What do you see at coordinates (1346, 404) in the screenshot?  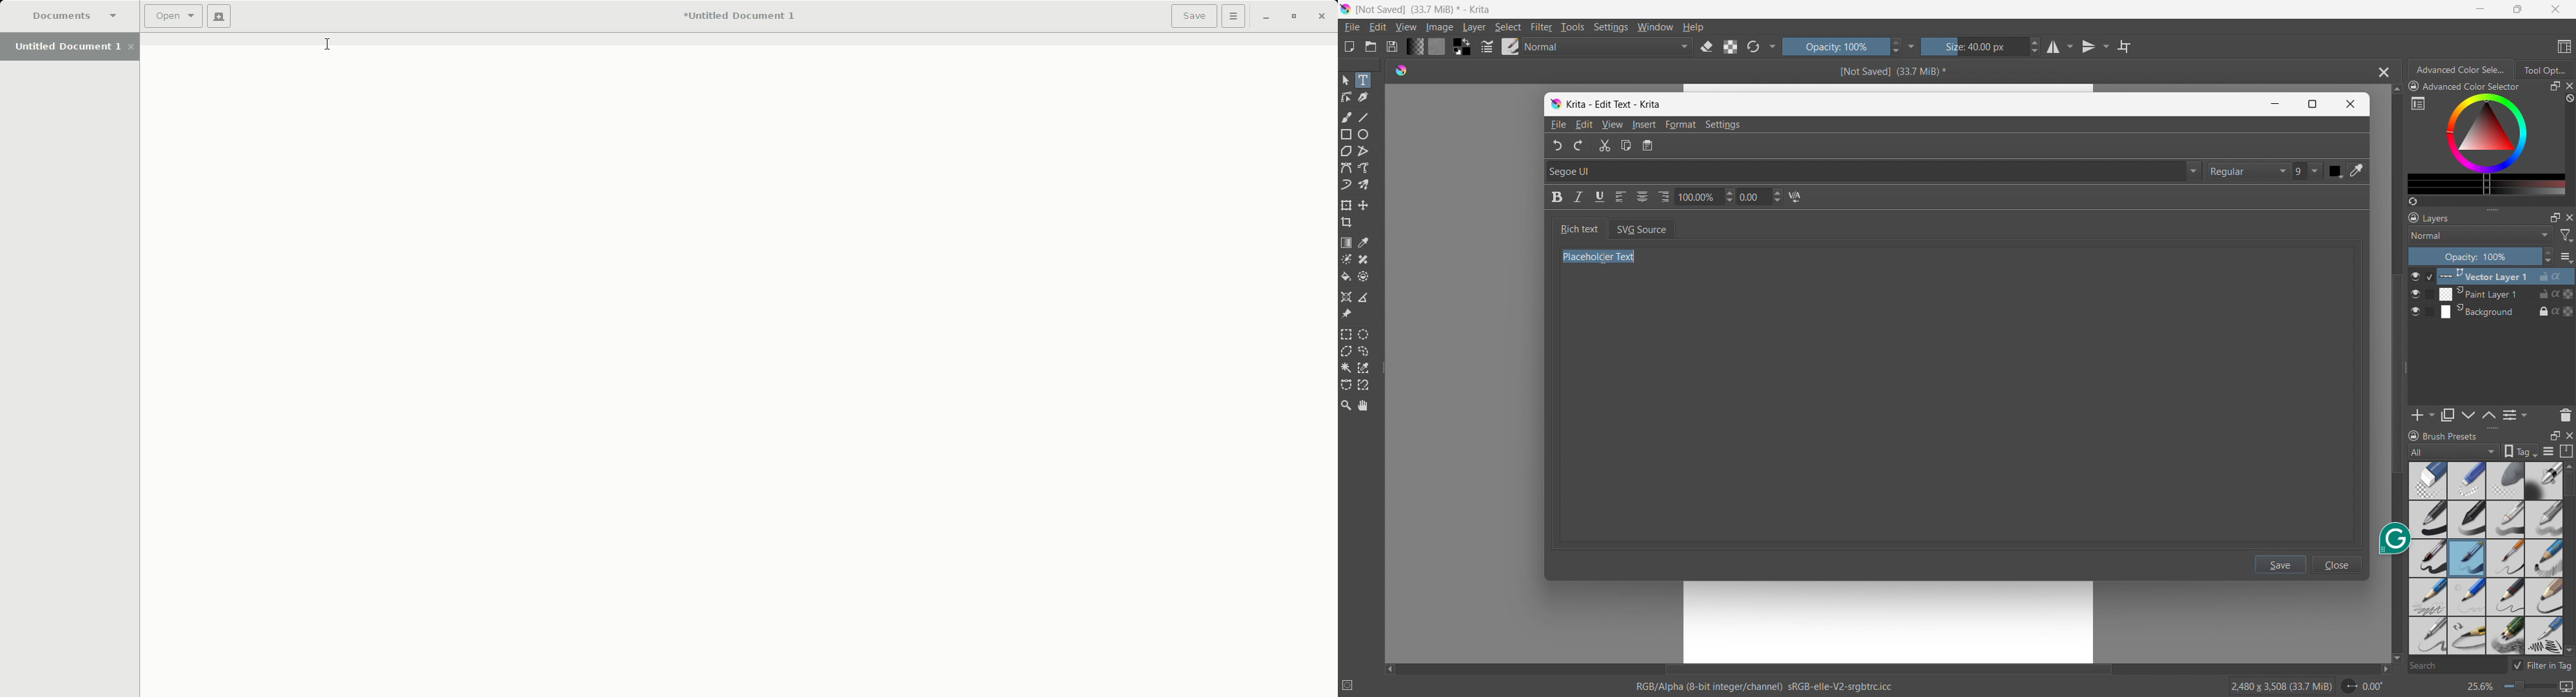 I see `zoom tool ` at bounding box center [1346, 404].